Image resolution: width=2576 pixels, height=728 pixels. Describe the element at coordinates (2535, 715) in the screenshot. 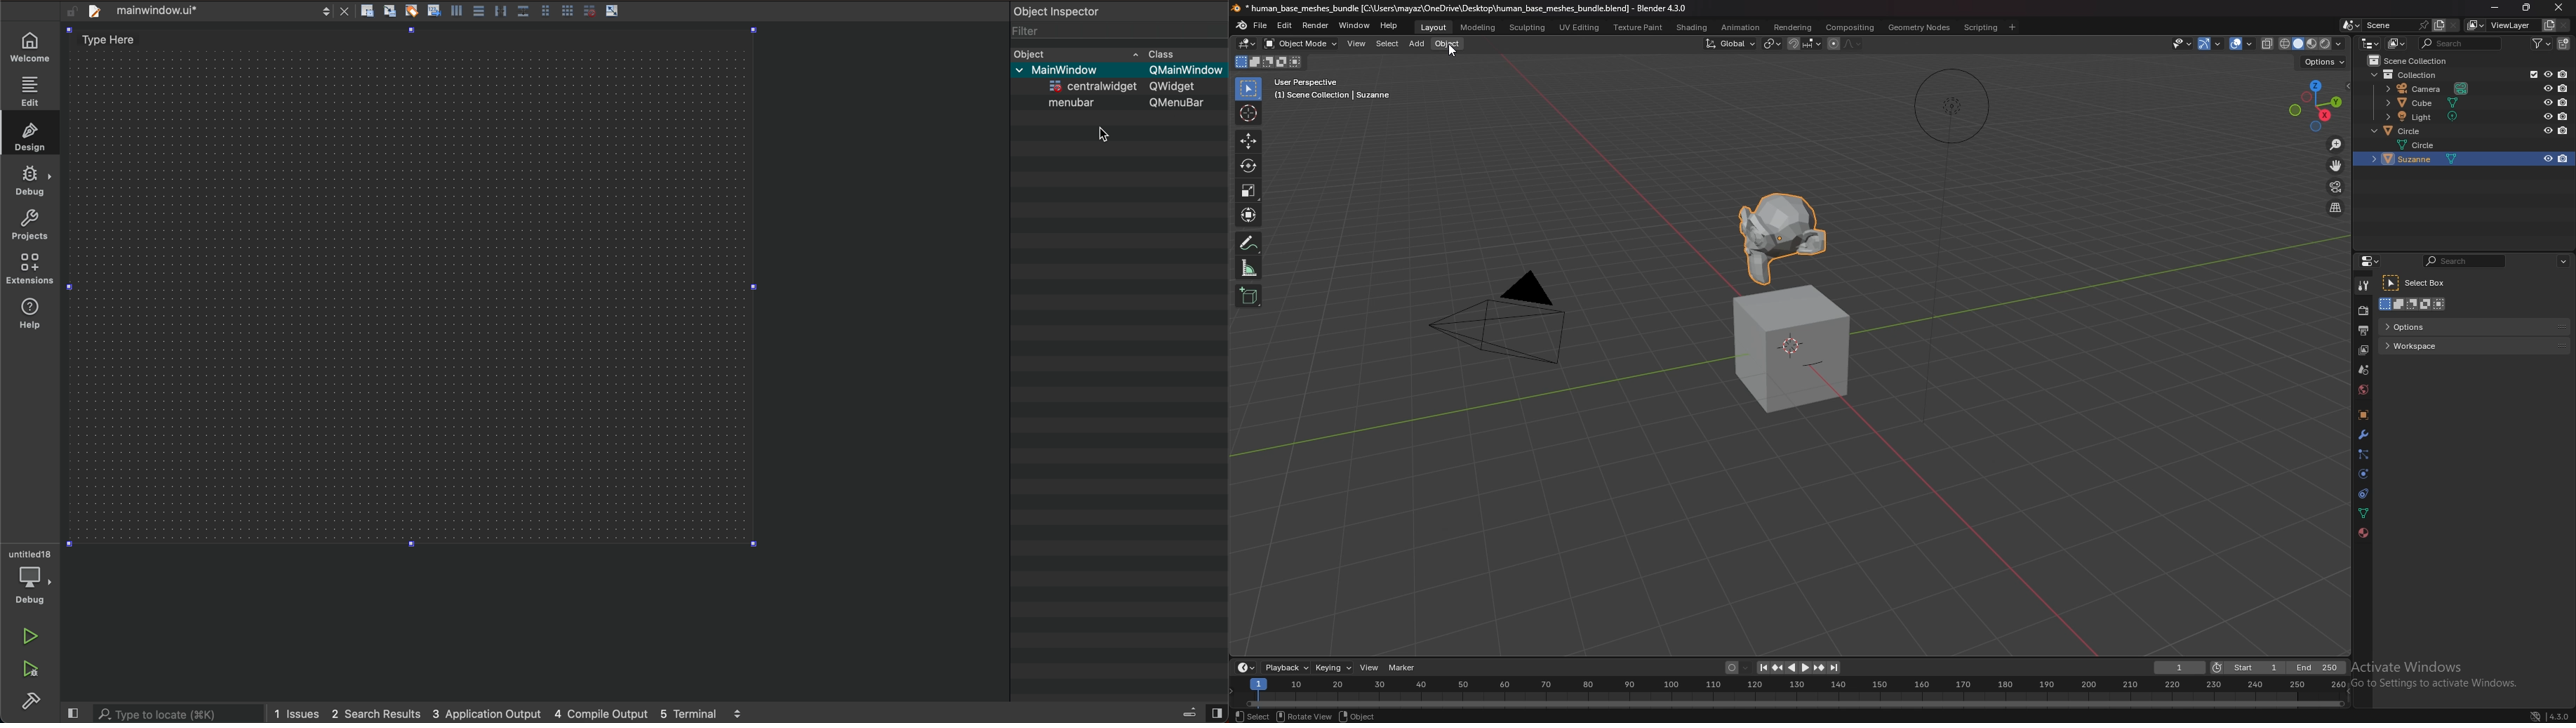

I see `network` at that location.